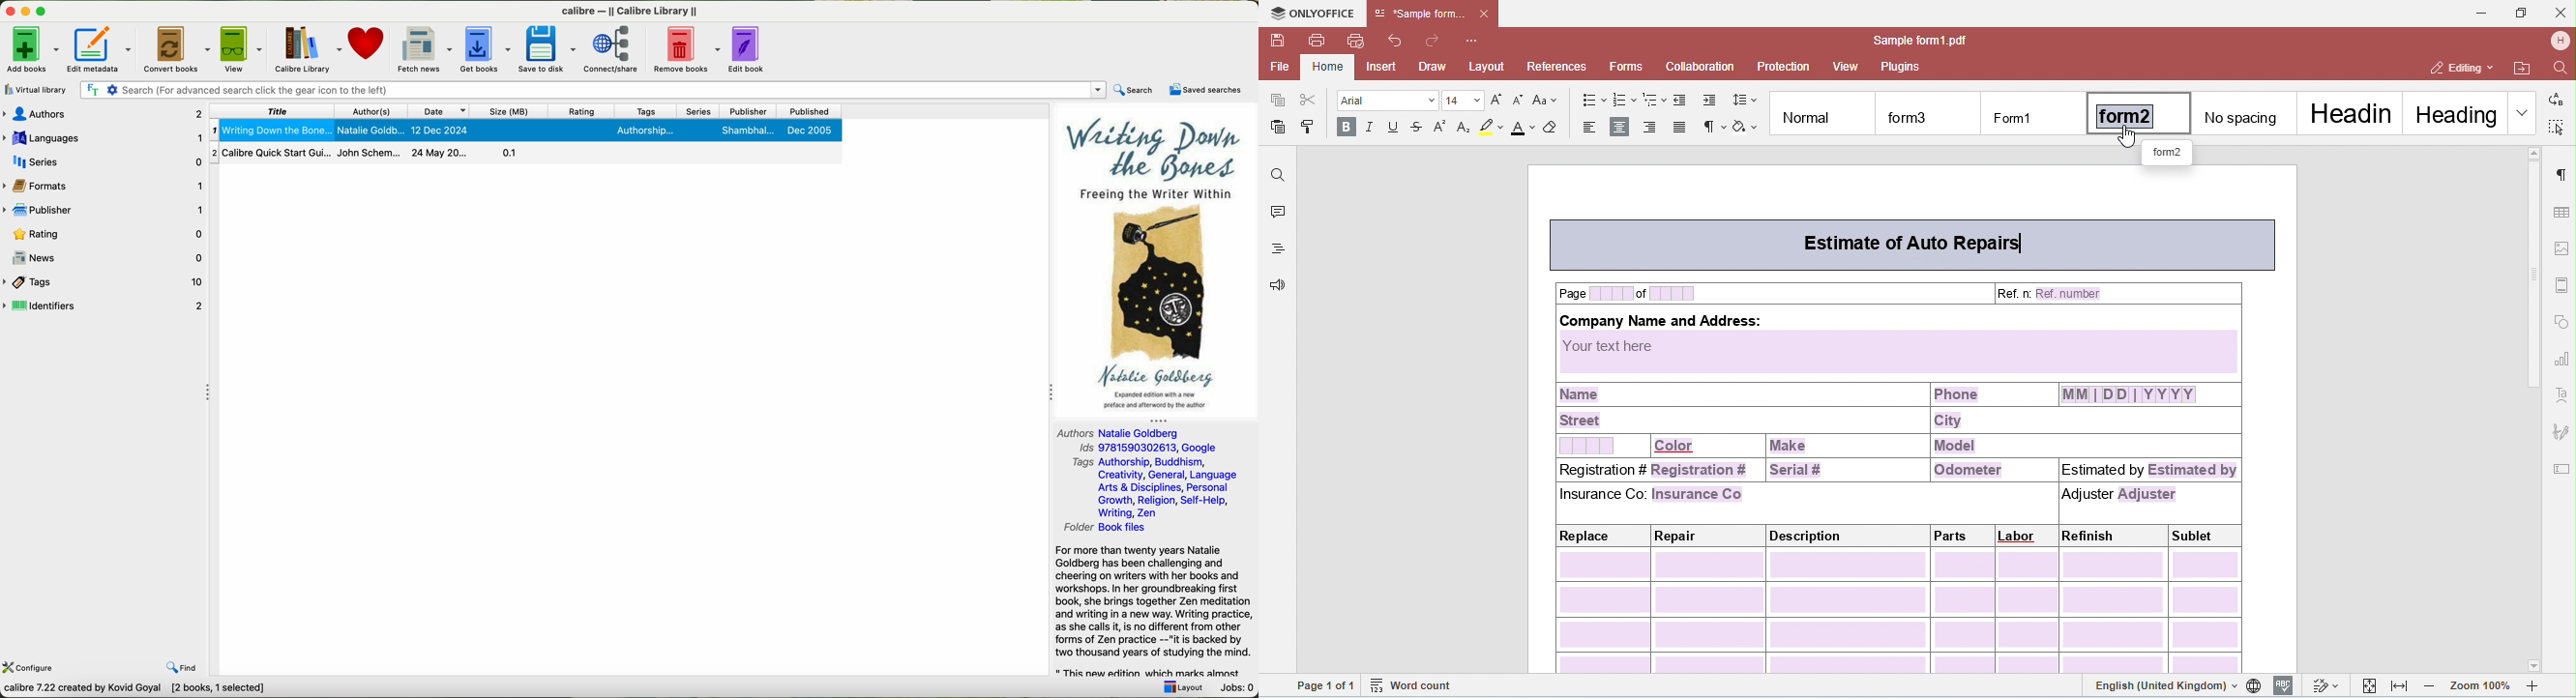 This screenshot has height=700, width=2576. What do you see at coordinates (1205, 91) in the screenshot?
I see `saved searches` at bounding box center [1205, 91].